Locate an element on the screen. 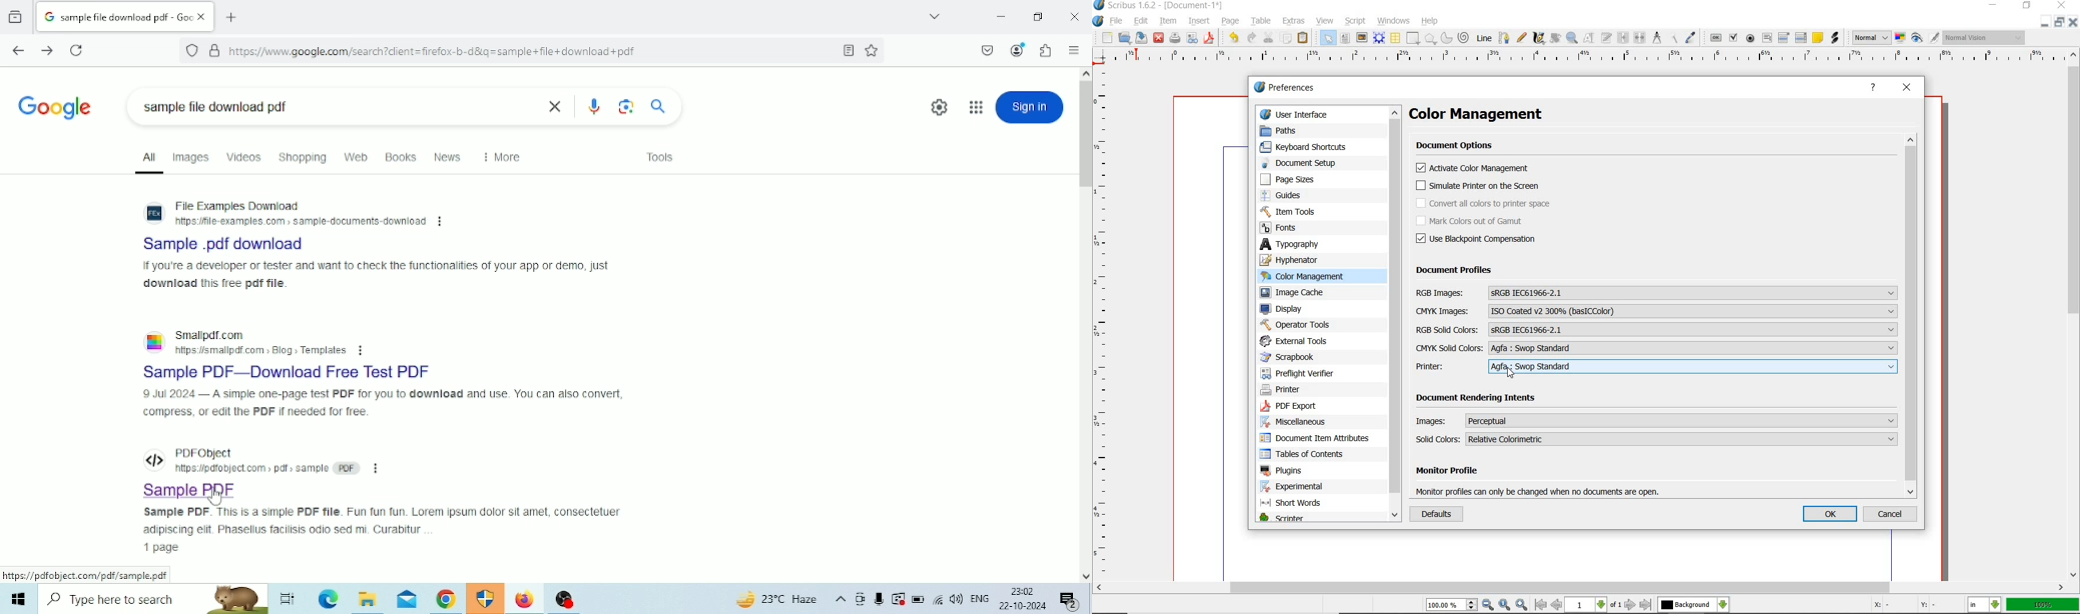 The image size is (2100, 616). Books is located at coordinates (401, 157).